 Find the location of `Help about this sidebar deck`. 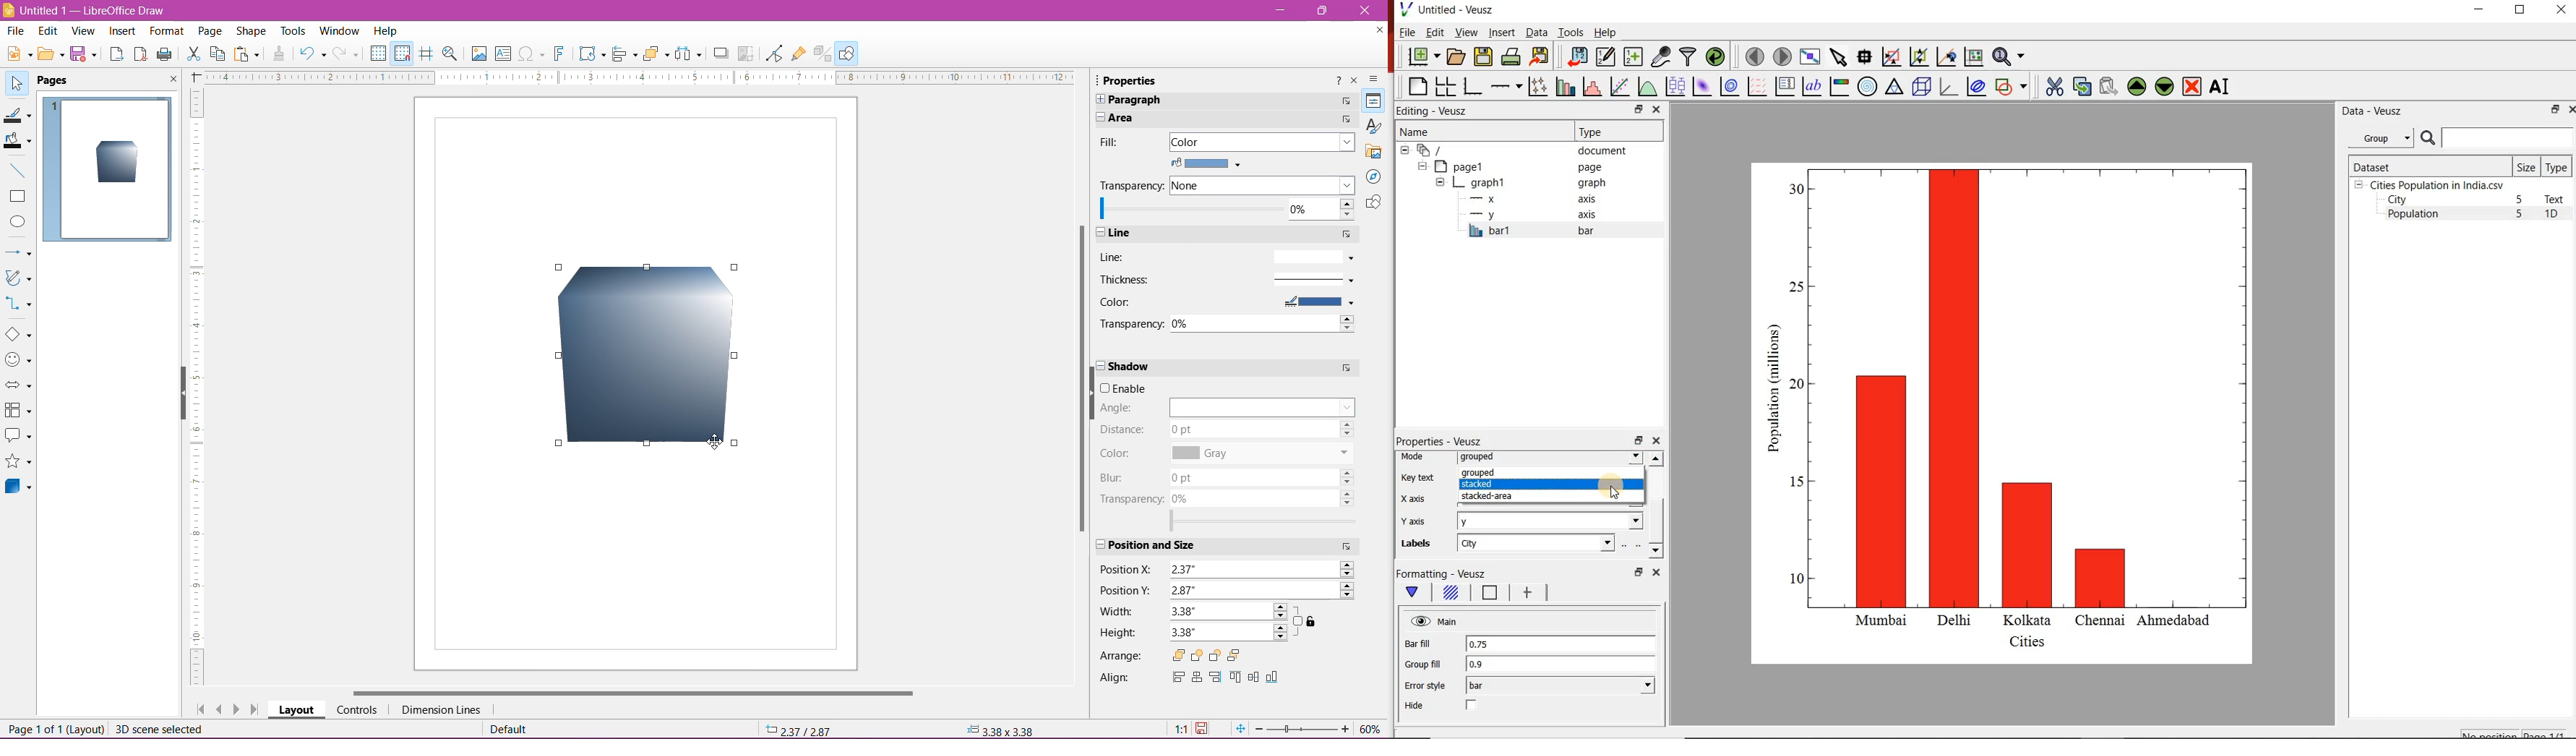

Help about this sidebar deck is located at coordinates (1336, 83).